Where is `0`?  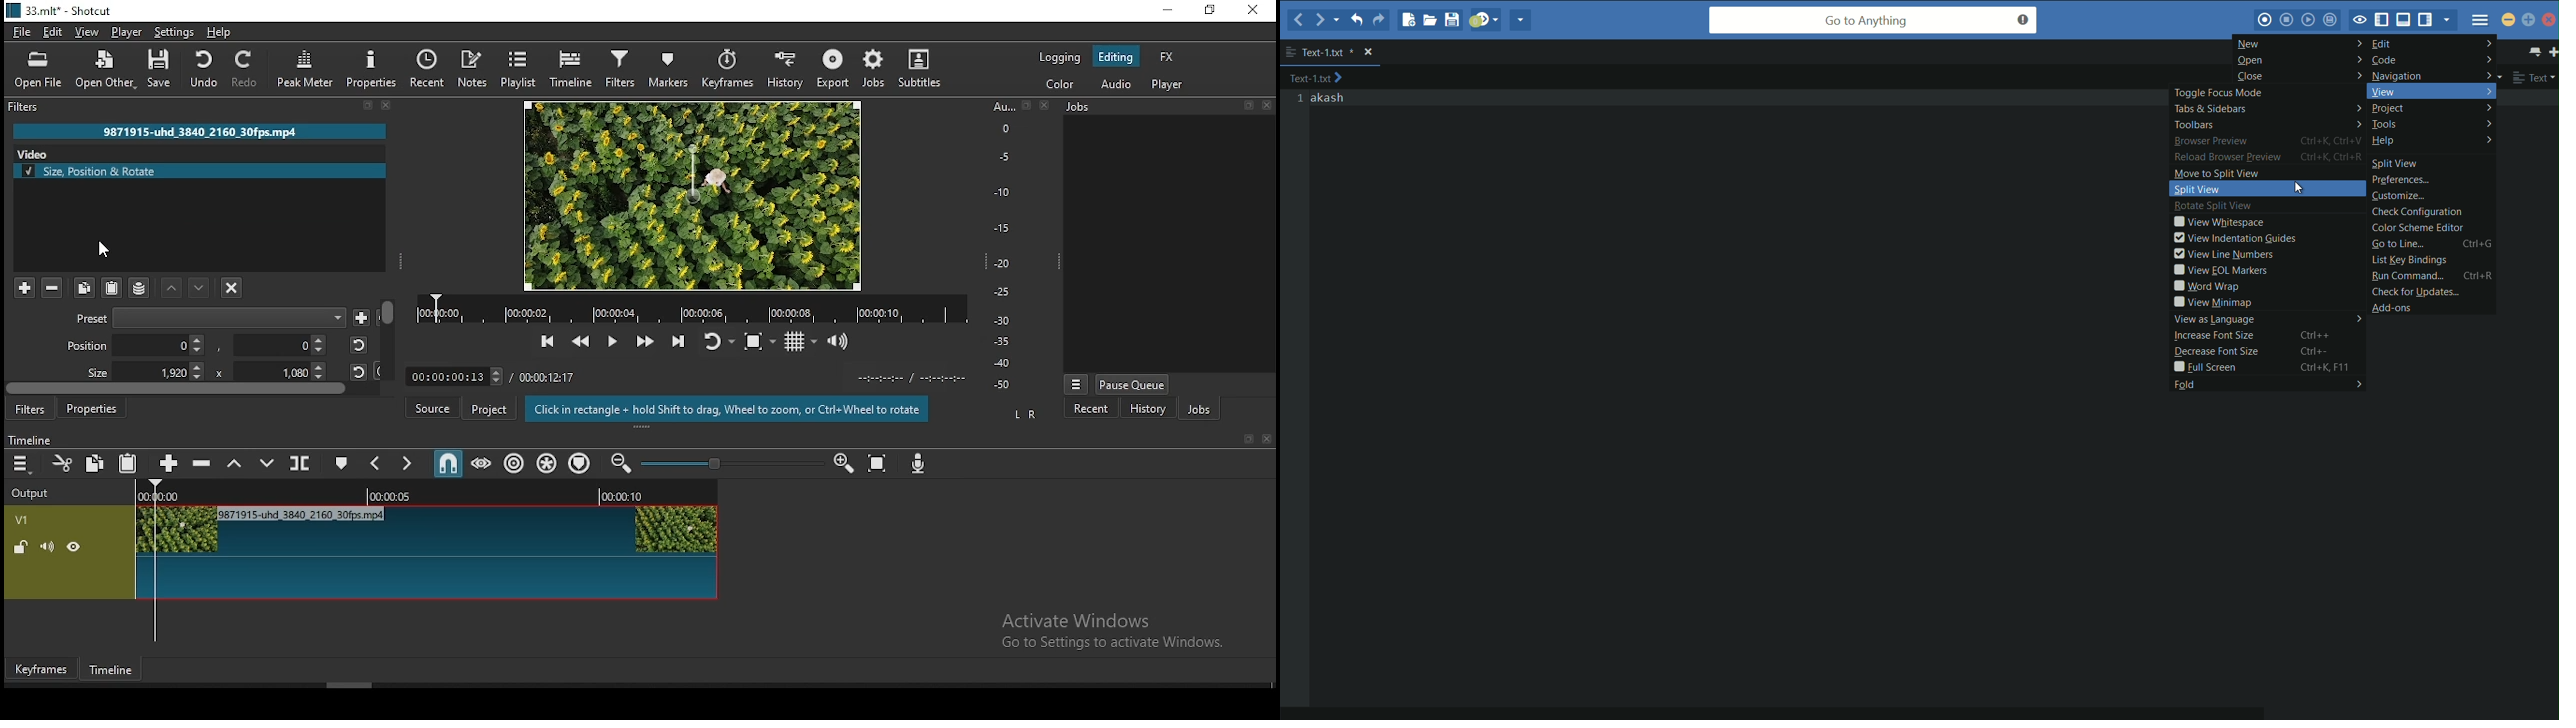
0 is located at coordinates (1007, 129).